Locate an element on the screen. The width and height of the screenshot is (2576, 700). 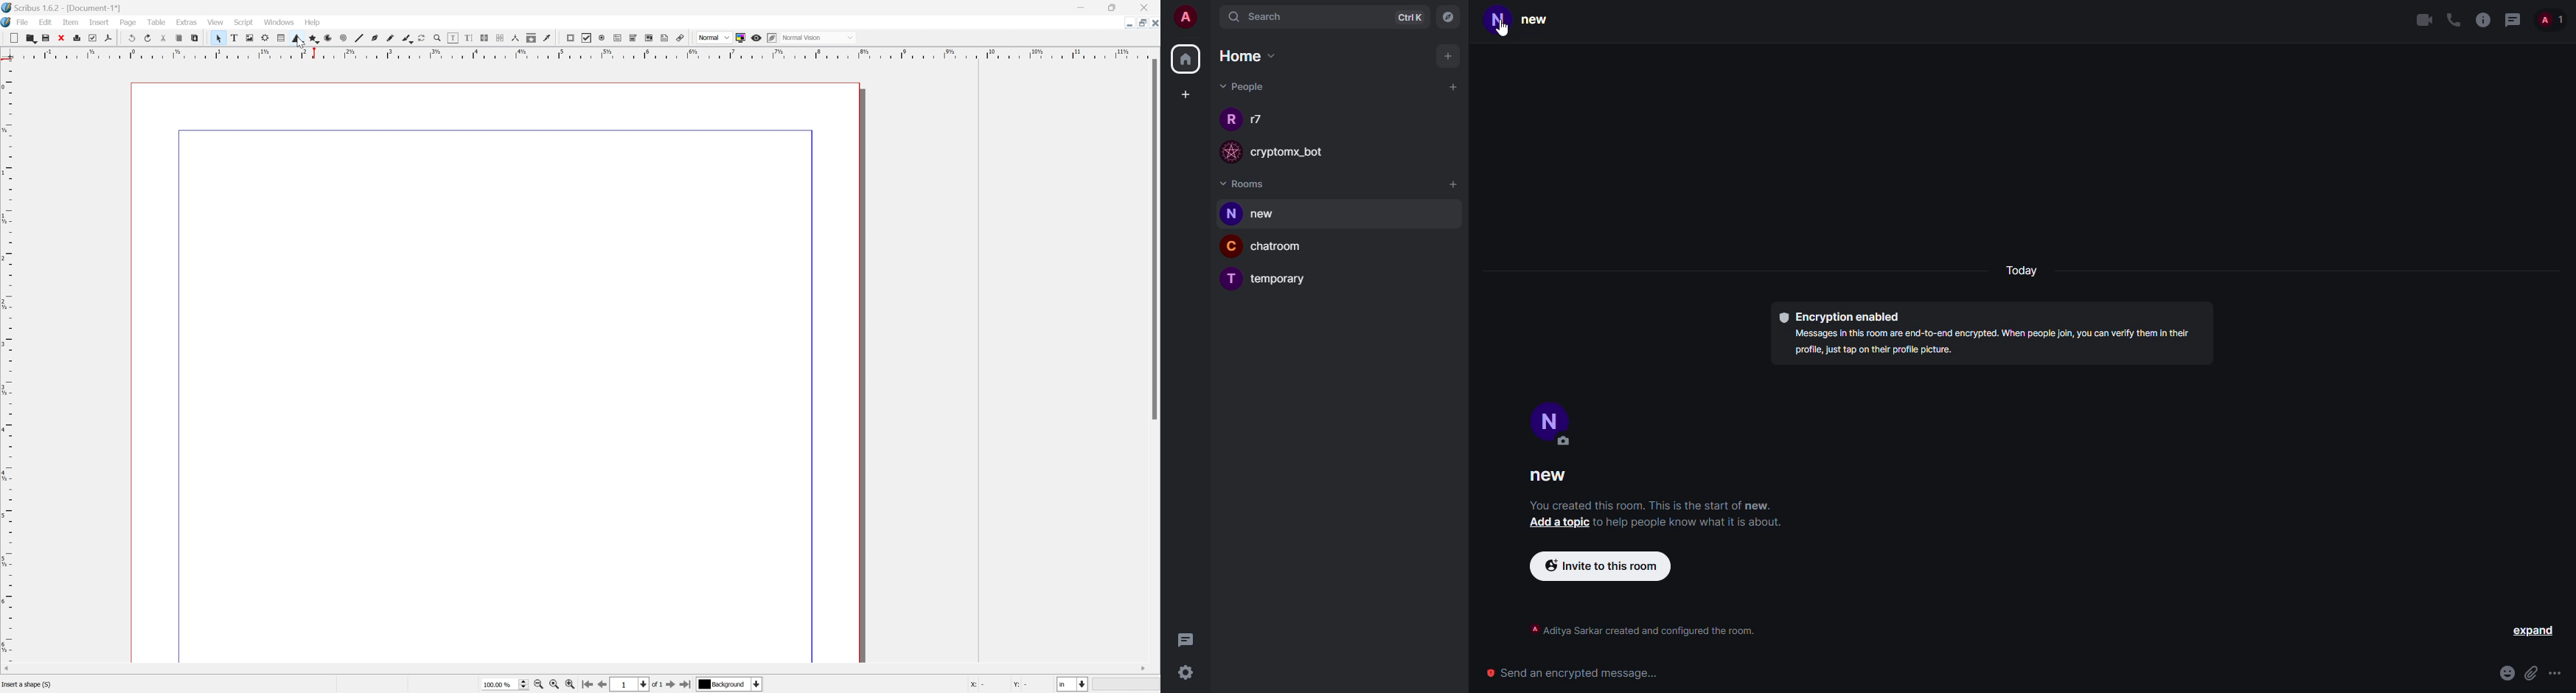
Preview mode is located at coordinates (756, 38).